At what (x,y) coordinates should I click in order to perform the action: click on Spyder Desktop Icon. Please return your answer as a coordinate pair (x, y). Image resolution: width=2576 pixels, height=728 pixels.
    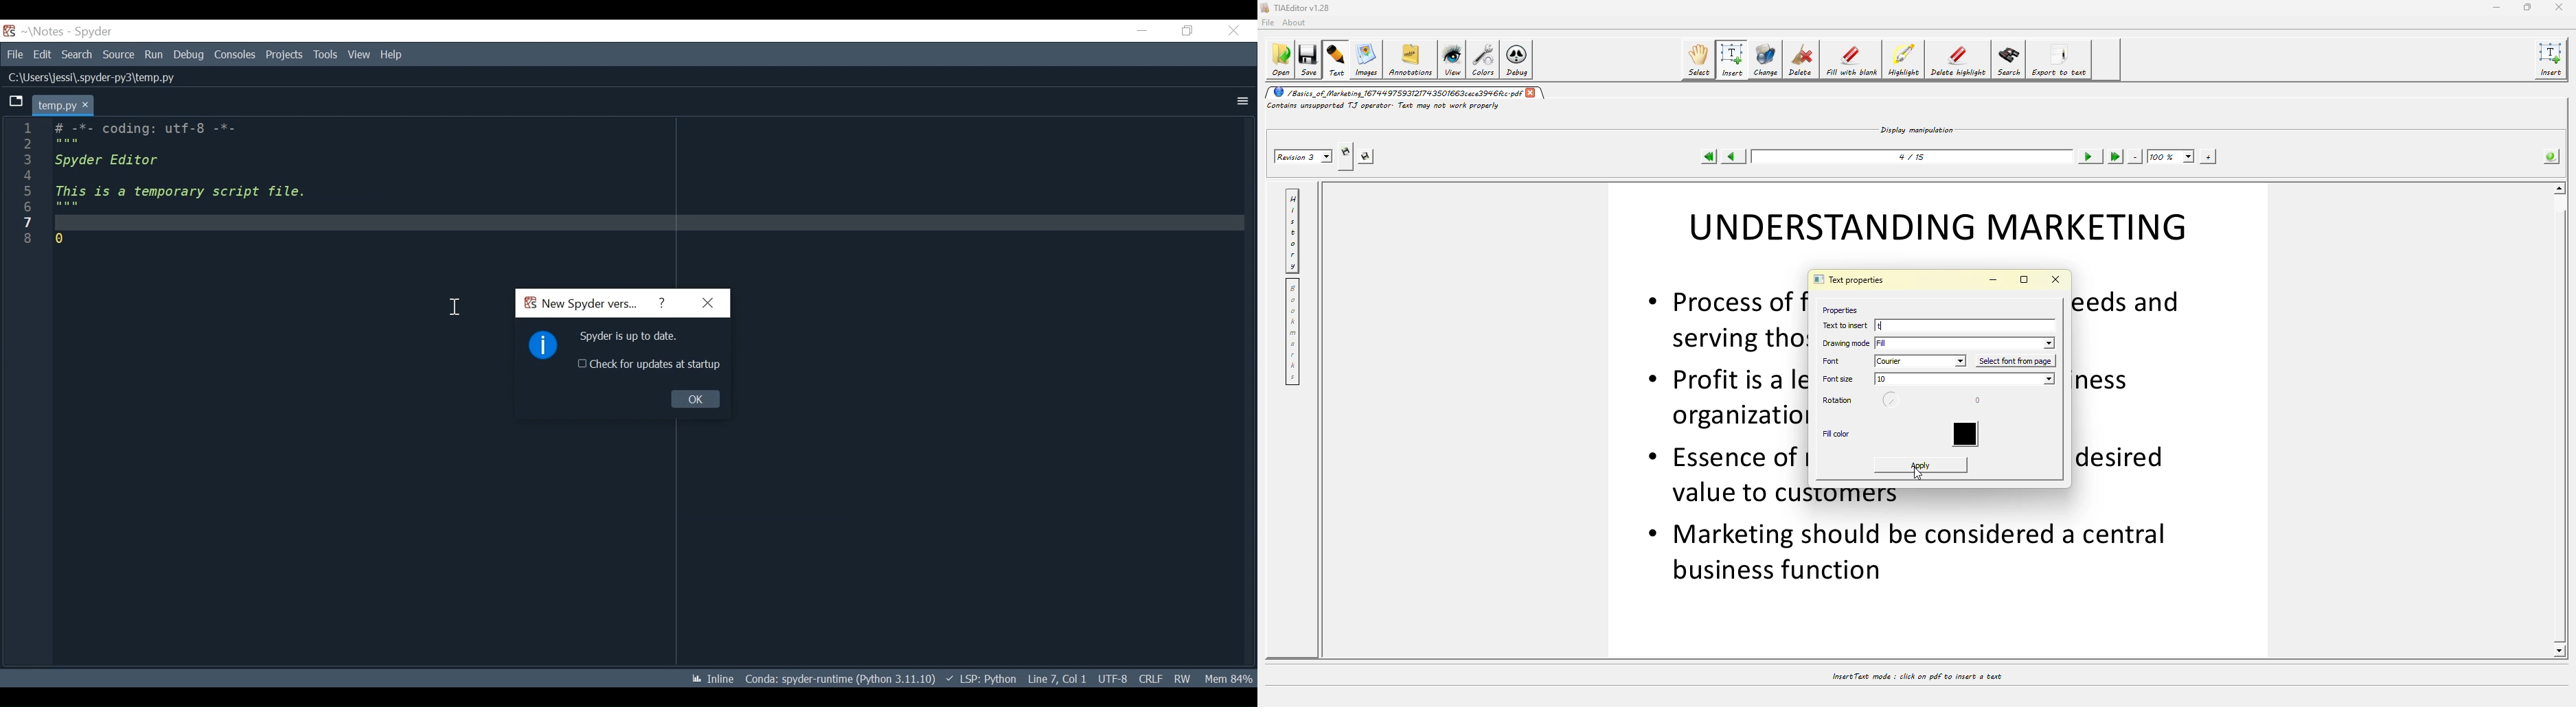
    Looking at the image, I should click on (9, 31).